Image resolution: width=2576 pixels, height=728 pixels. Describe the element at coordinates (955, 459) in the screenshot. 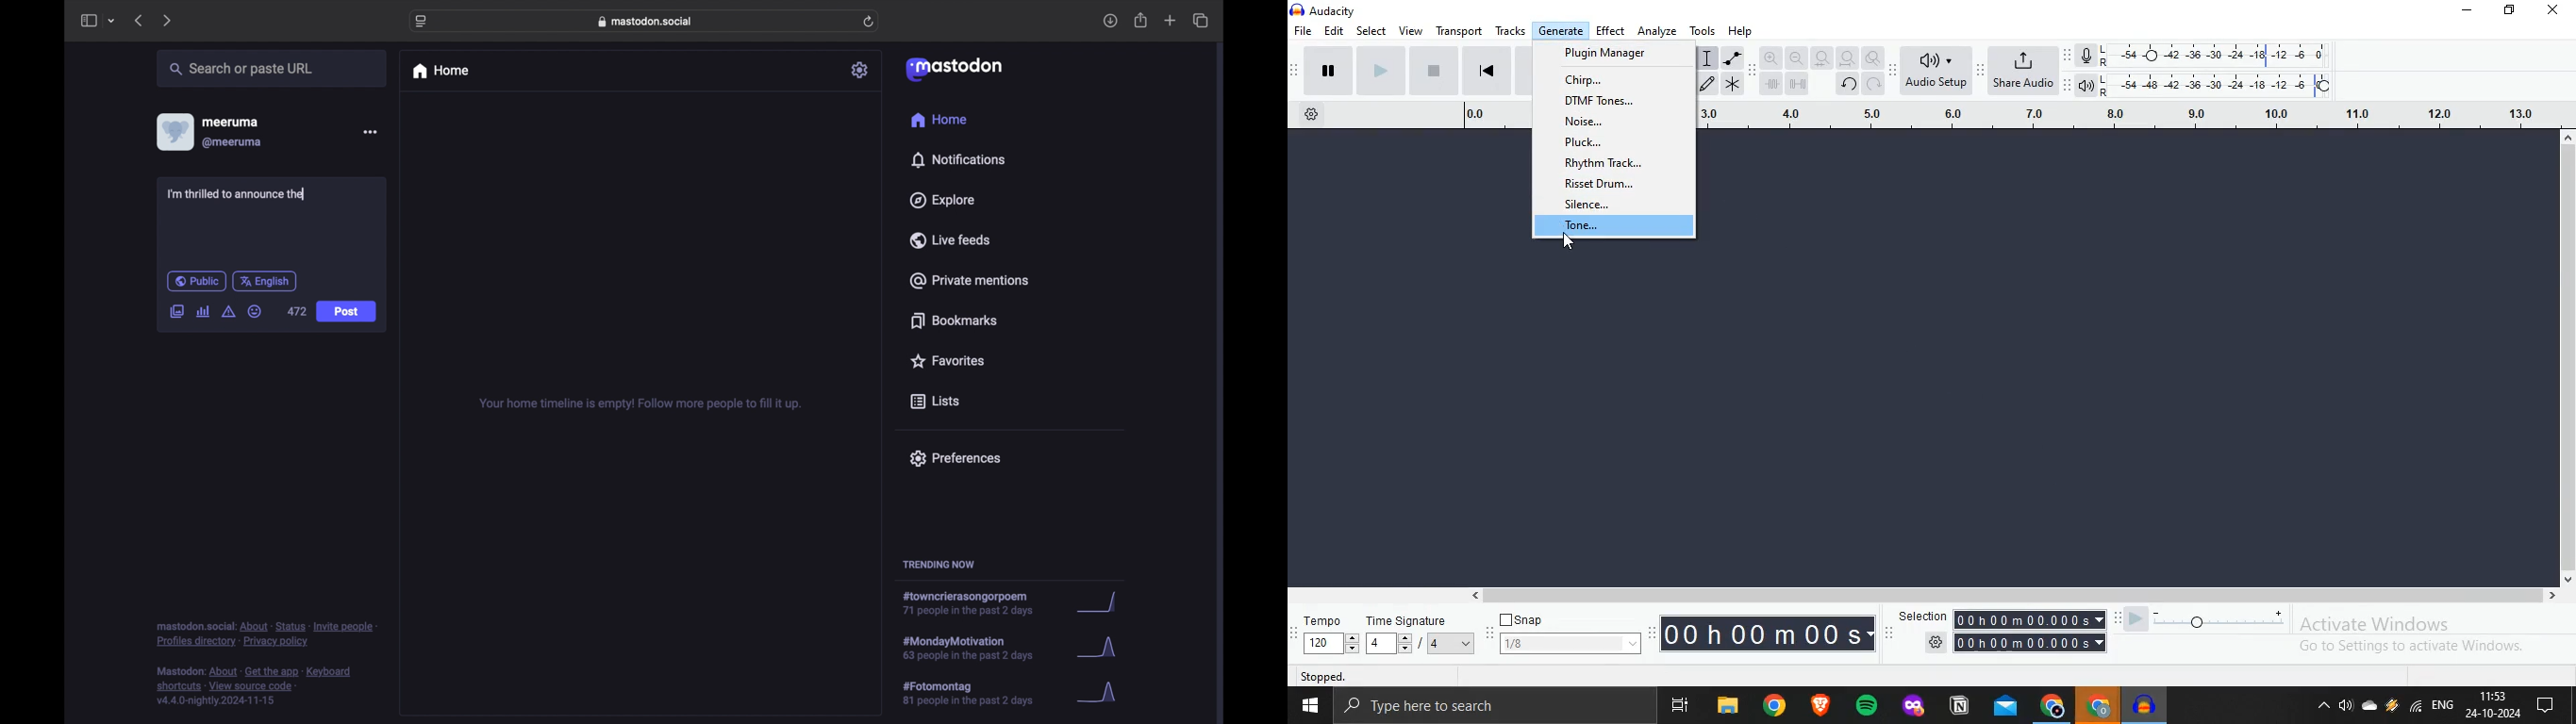

I see `preferences` at that location.